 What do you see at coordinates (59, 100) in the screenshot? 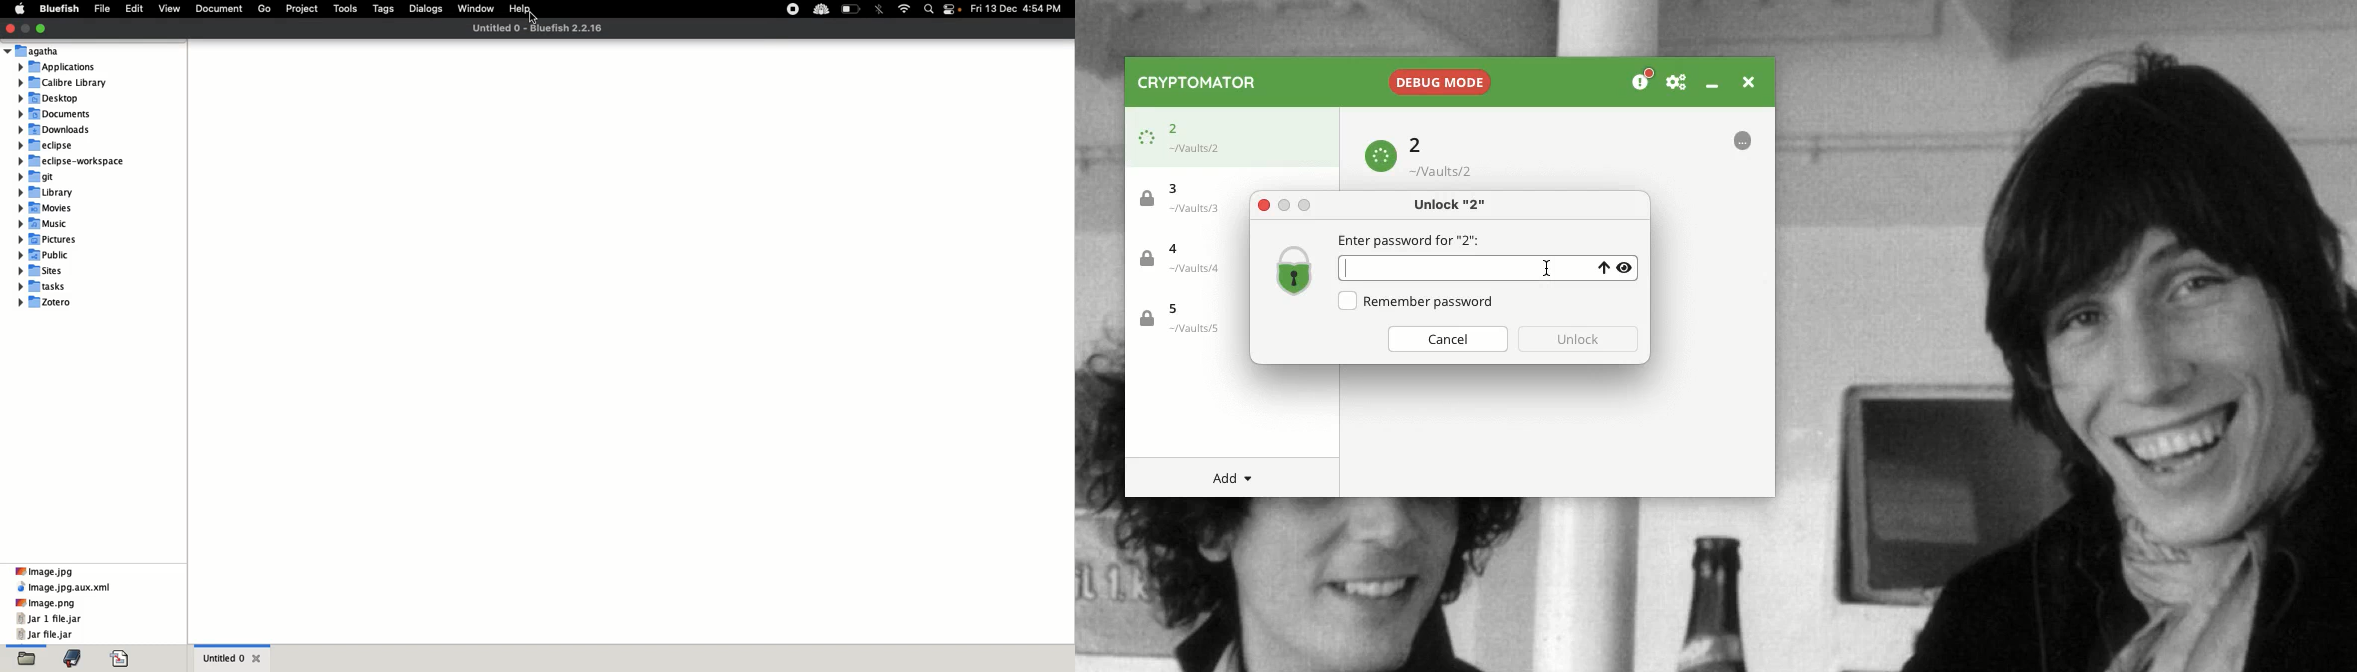
I see `desktop` at bounding box center [59, 100].